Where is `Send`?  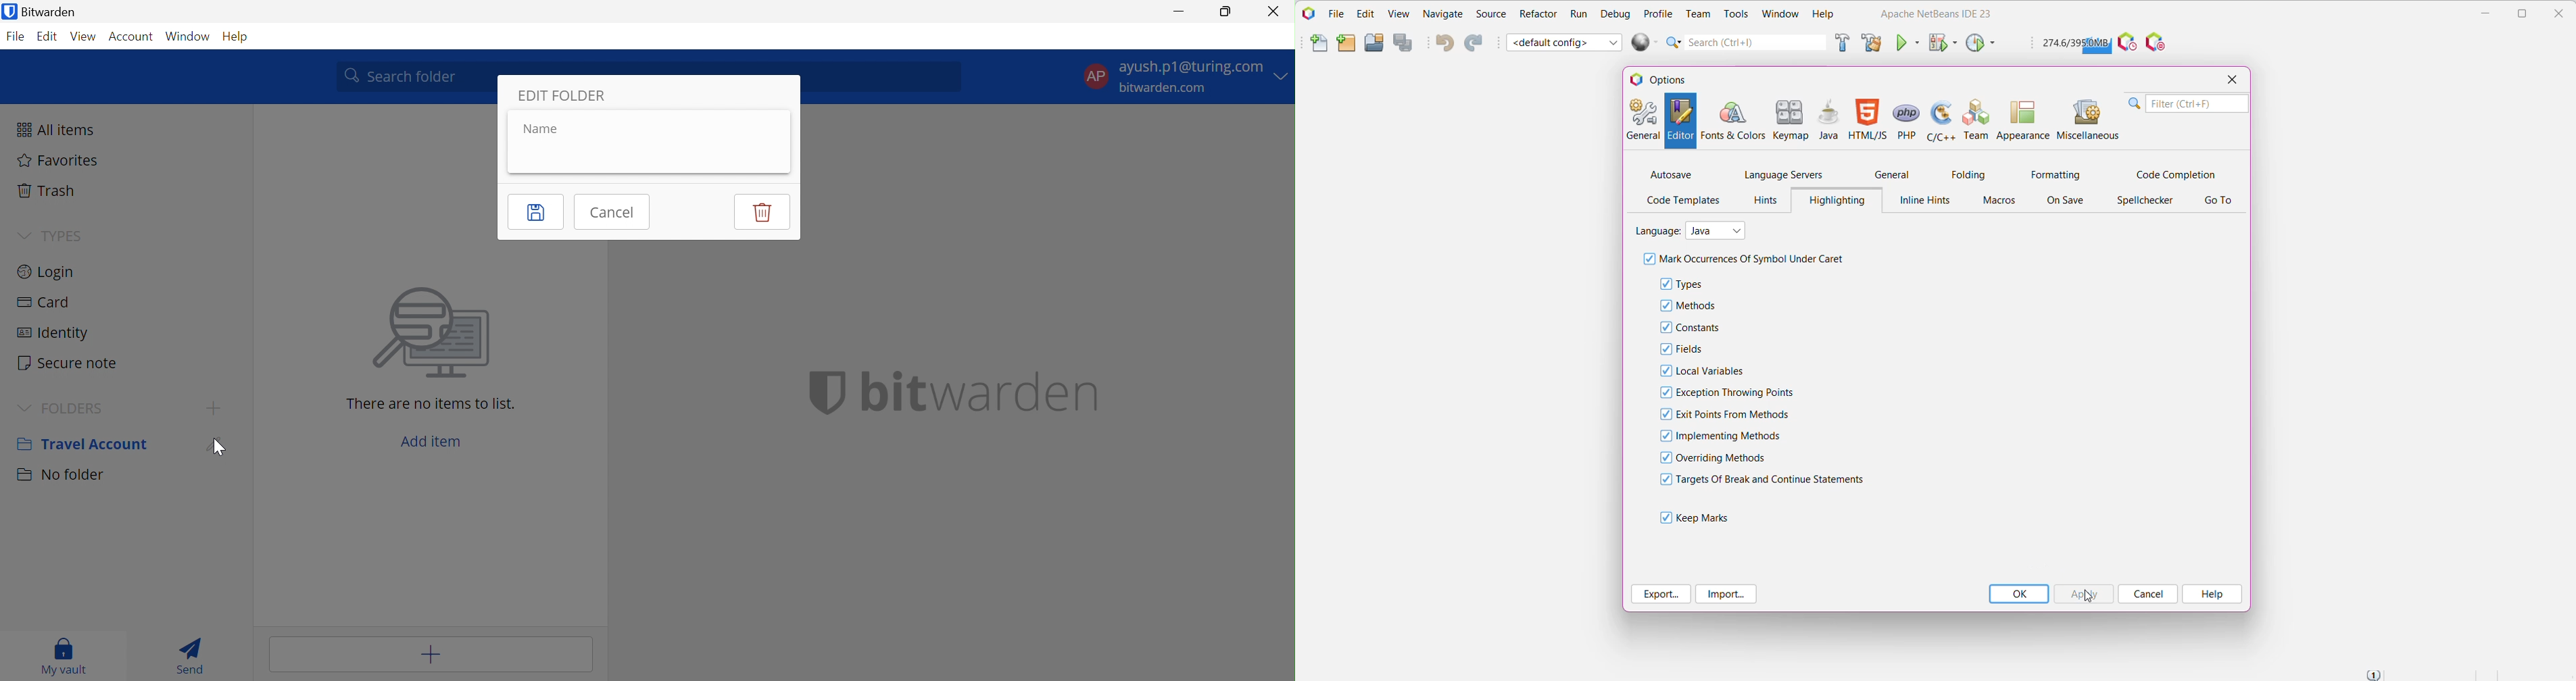
Send is located at coordinates (192, 655).